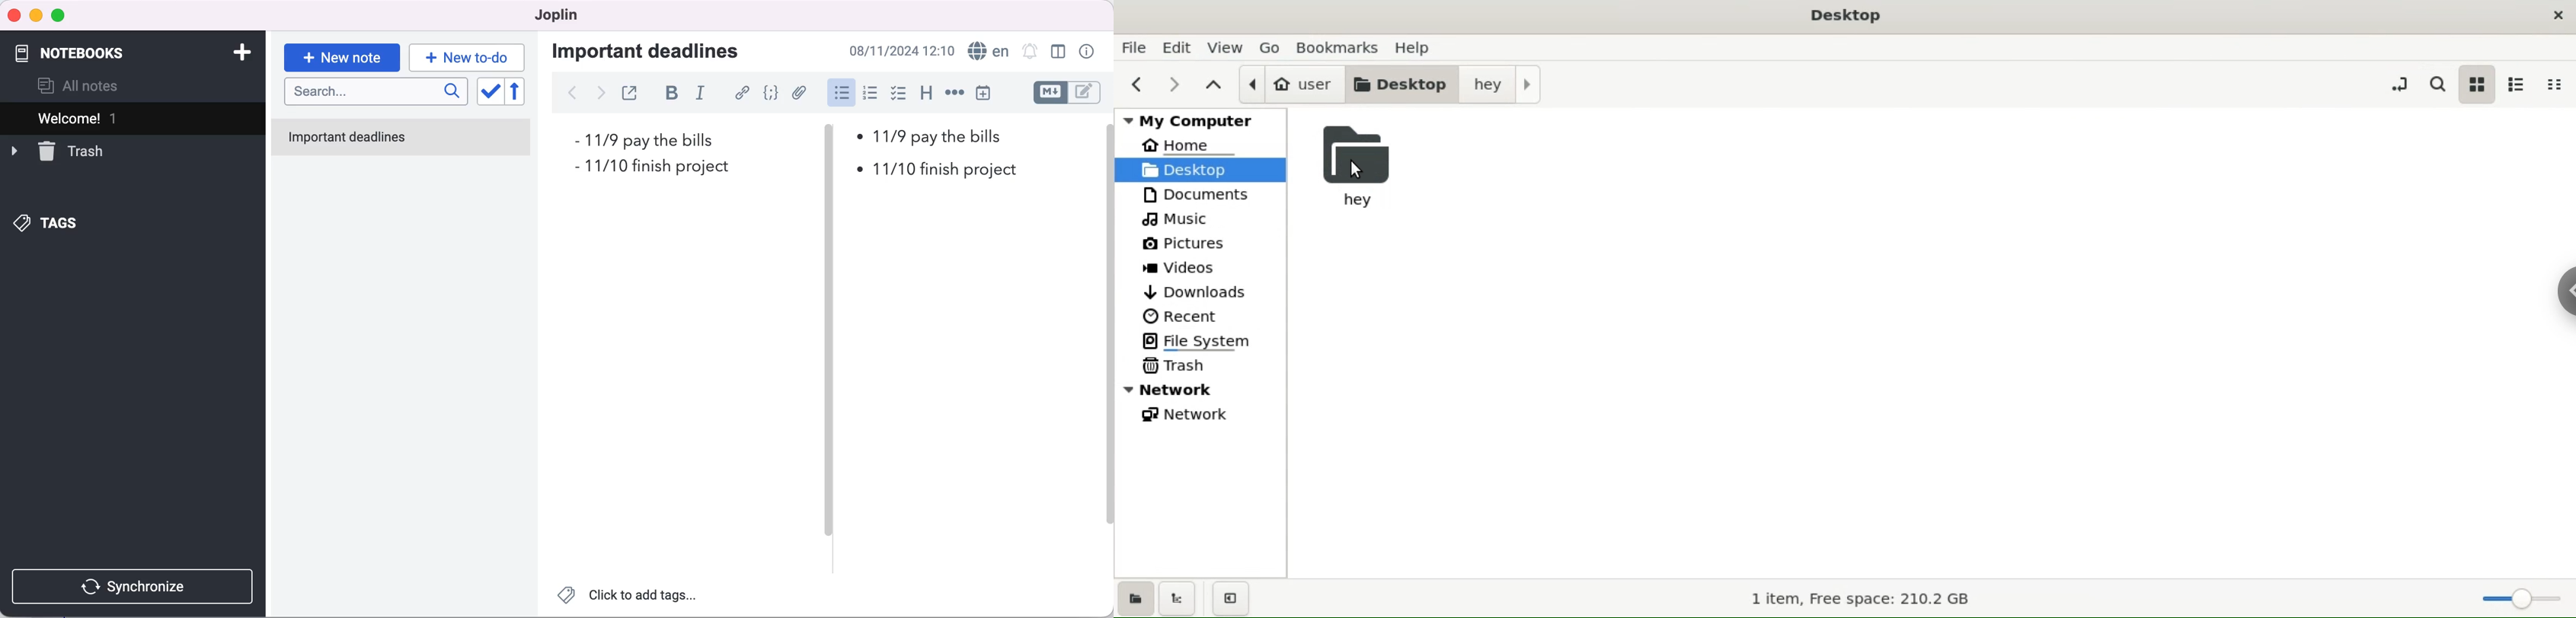 Image resolution: width=2576 pixels, height=644 pixels. Describe the element at coordinates (667, 95) in the screenshot. I see `bold` at that location.